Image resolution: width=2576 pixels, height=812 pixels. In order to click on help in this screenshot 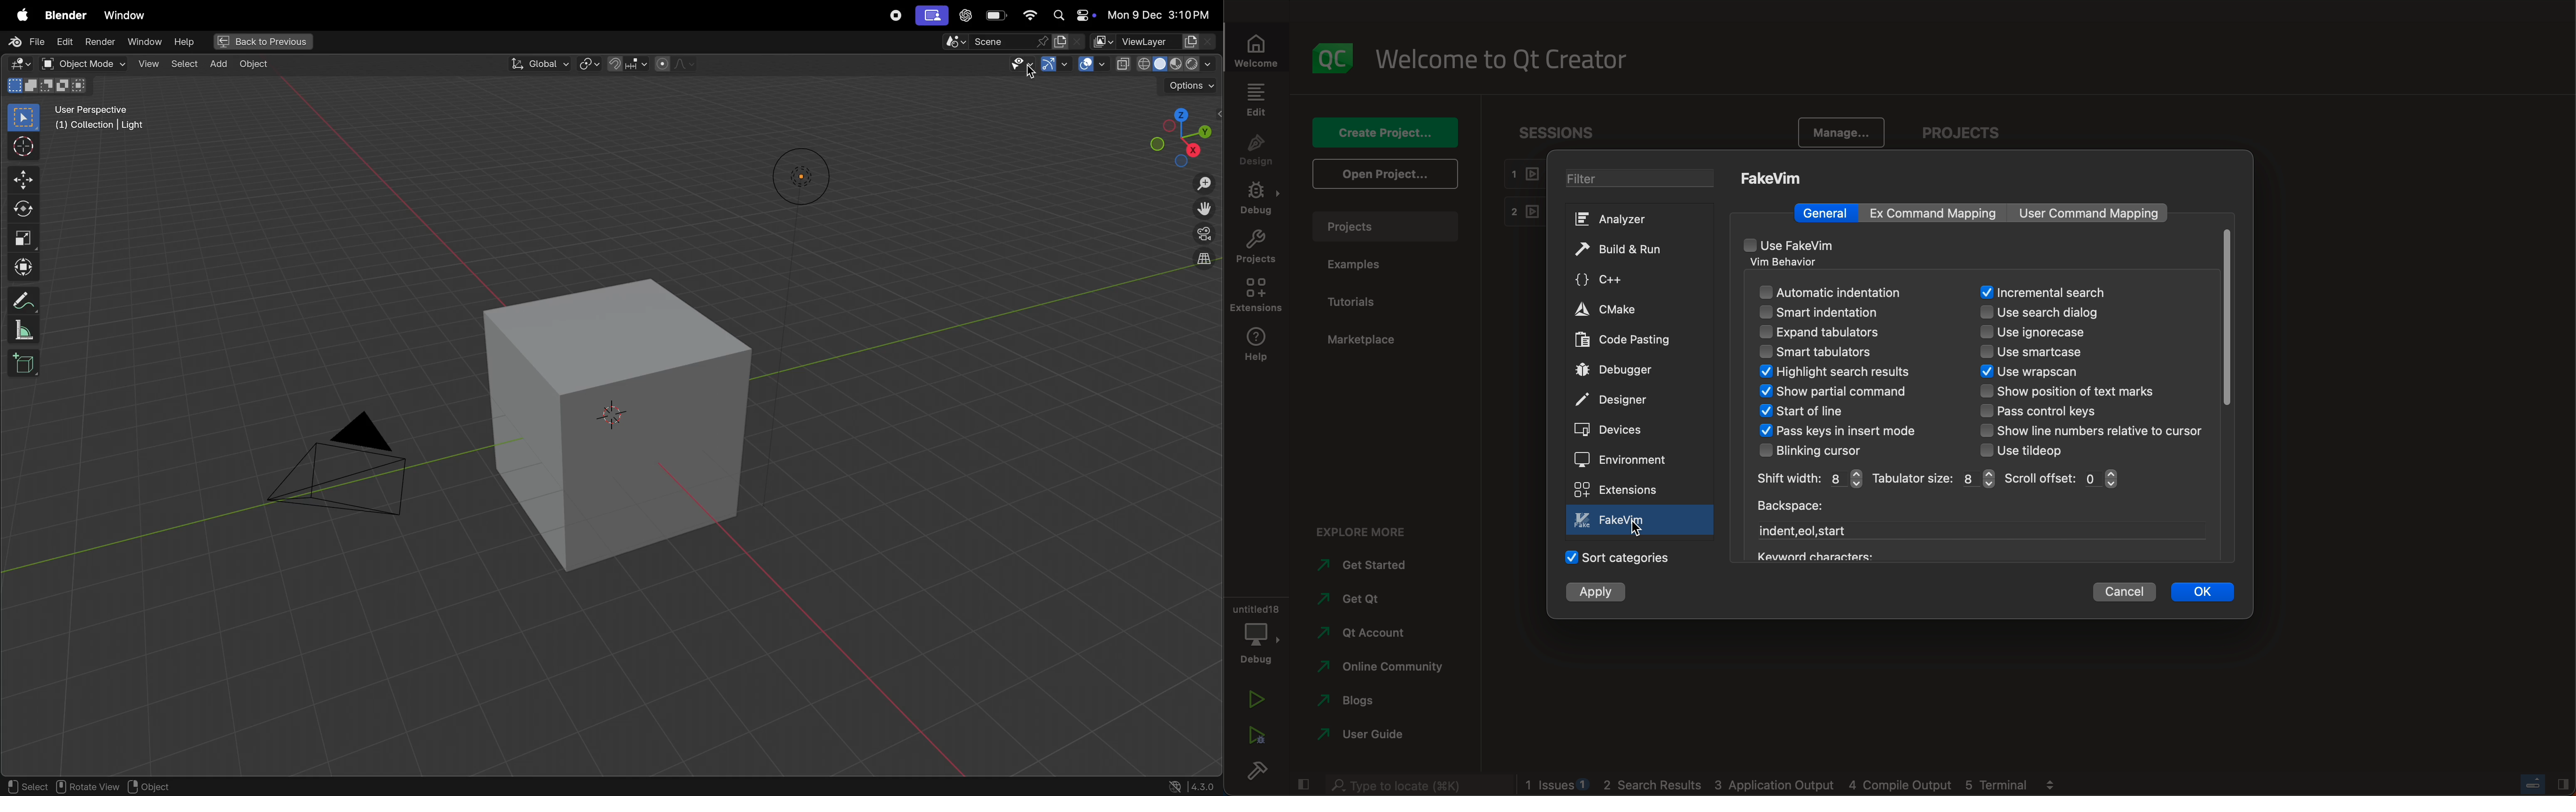, I will do `click(1258, 348)`.